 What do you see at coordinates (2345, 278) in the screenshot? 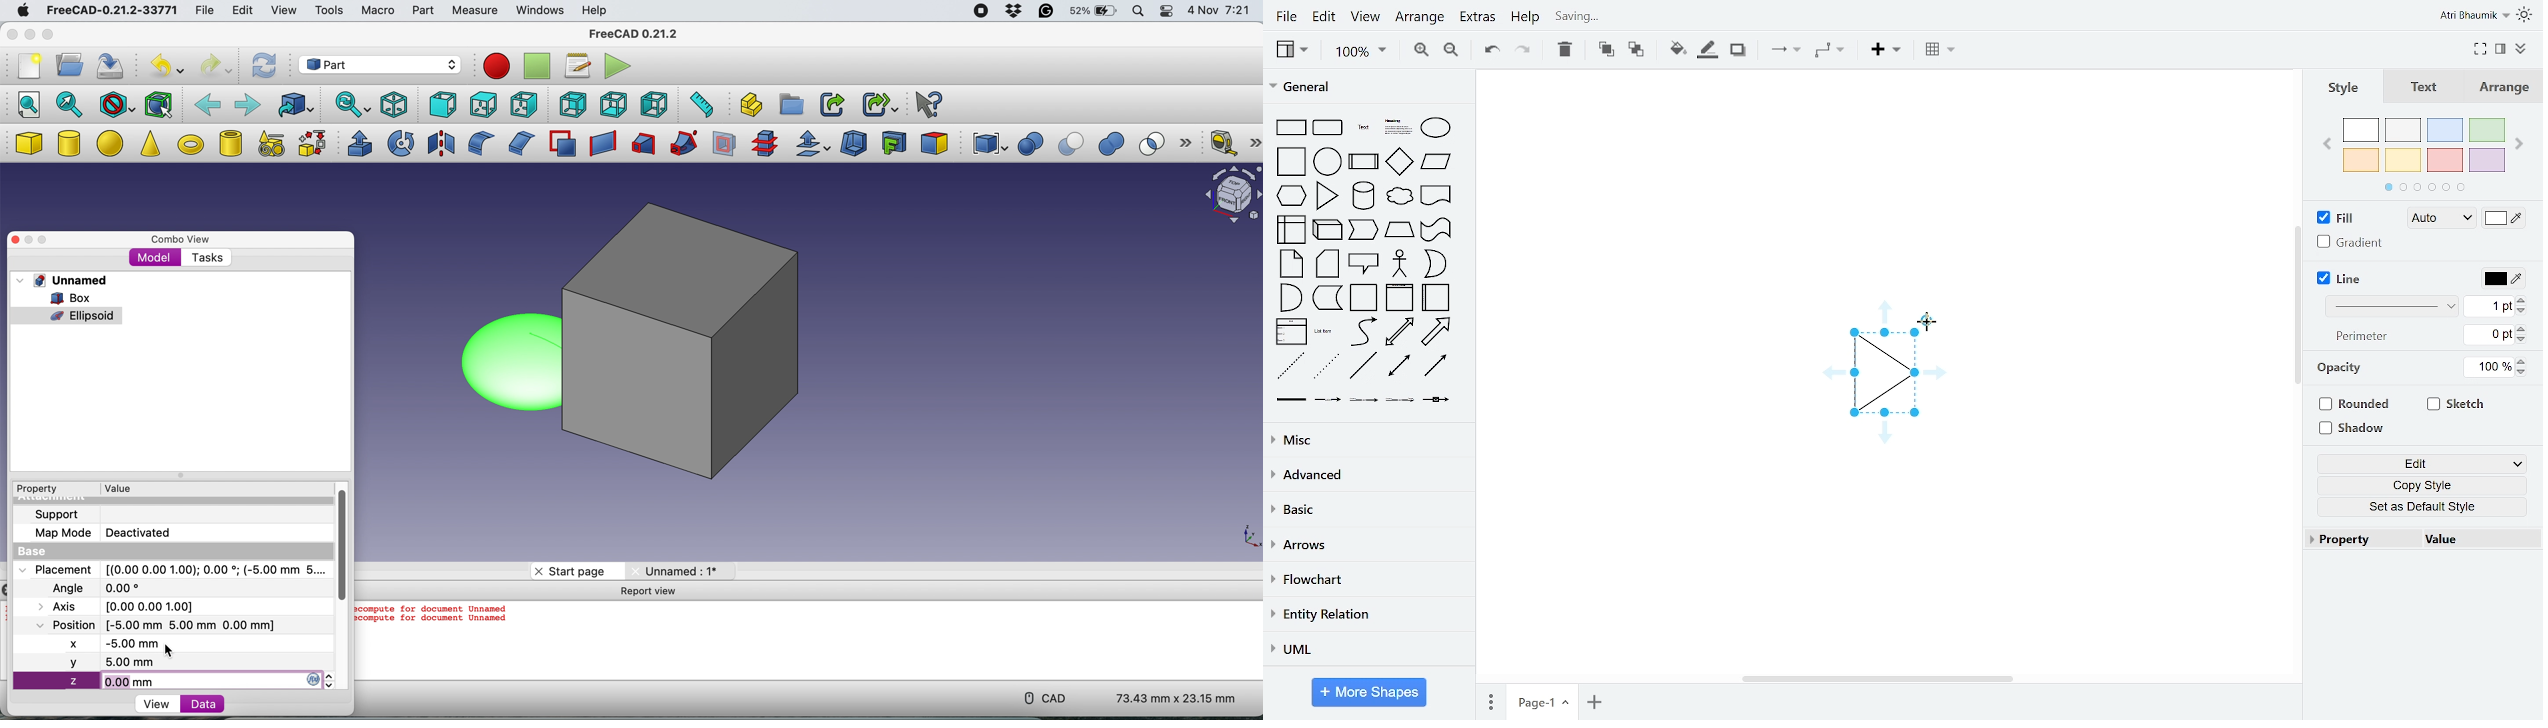
I see `line` at bounding box center [2345, 278].